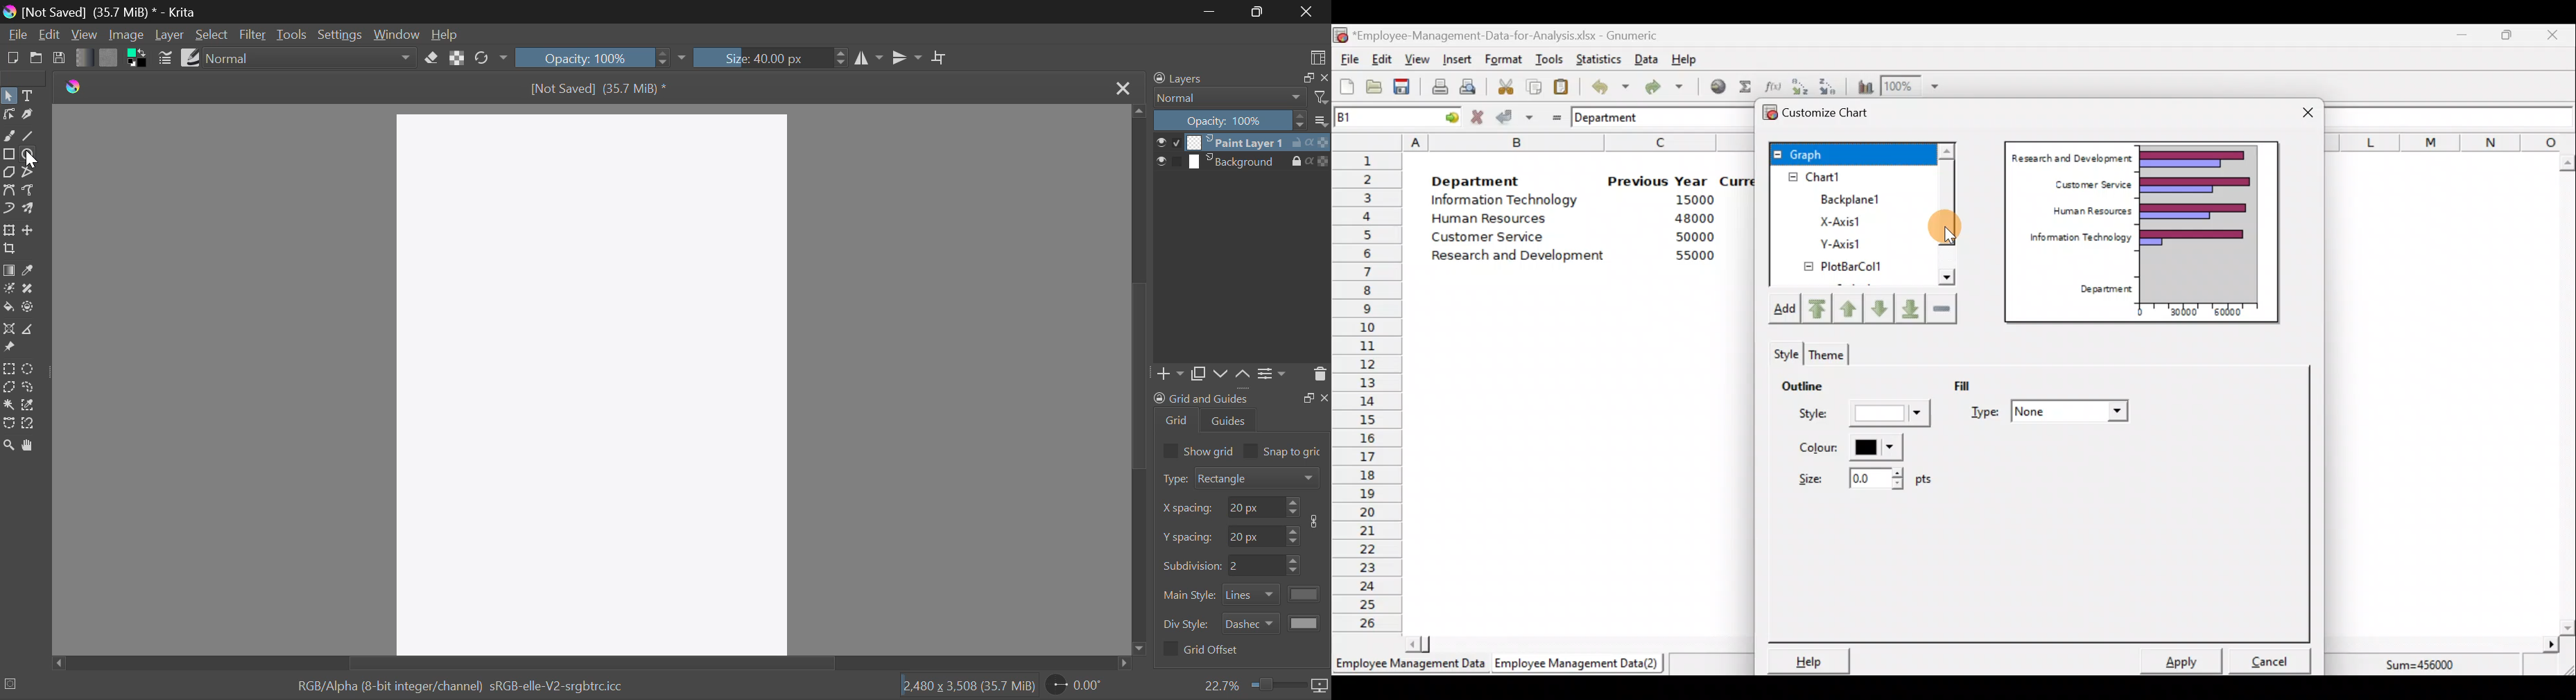  I want to click on Close, so click(1122, 88).